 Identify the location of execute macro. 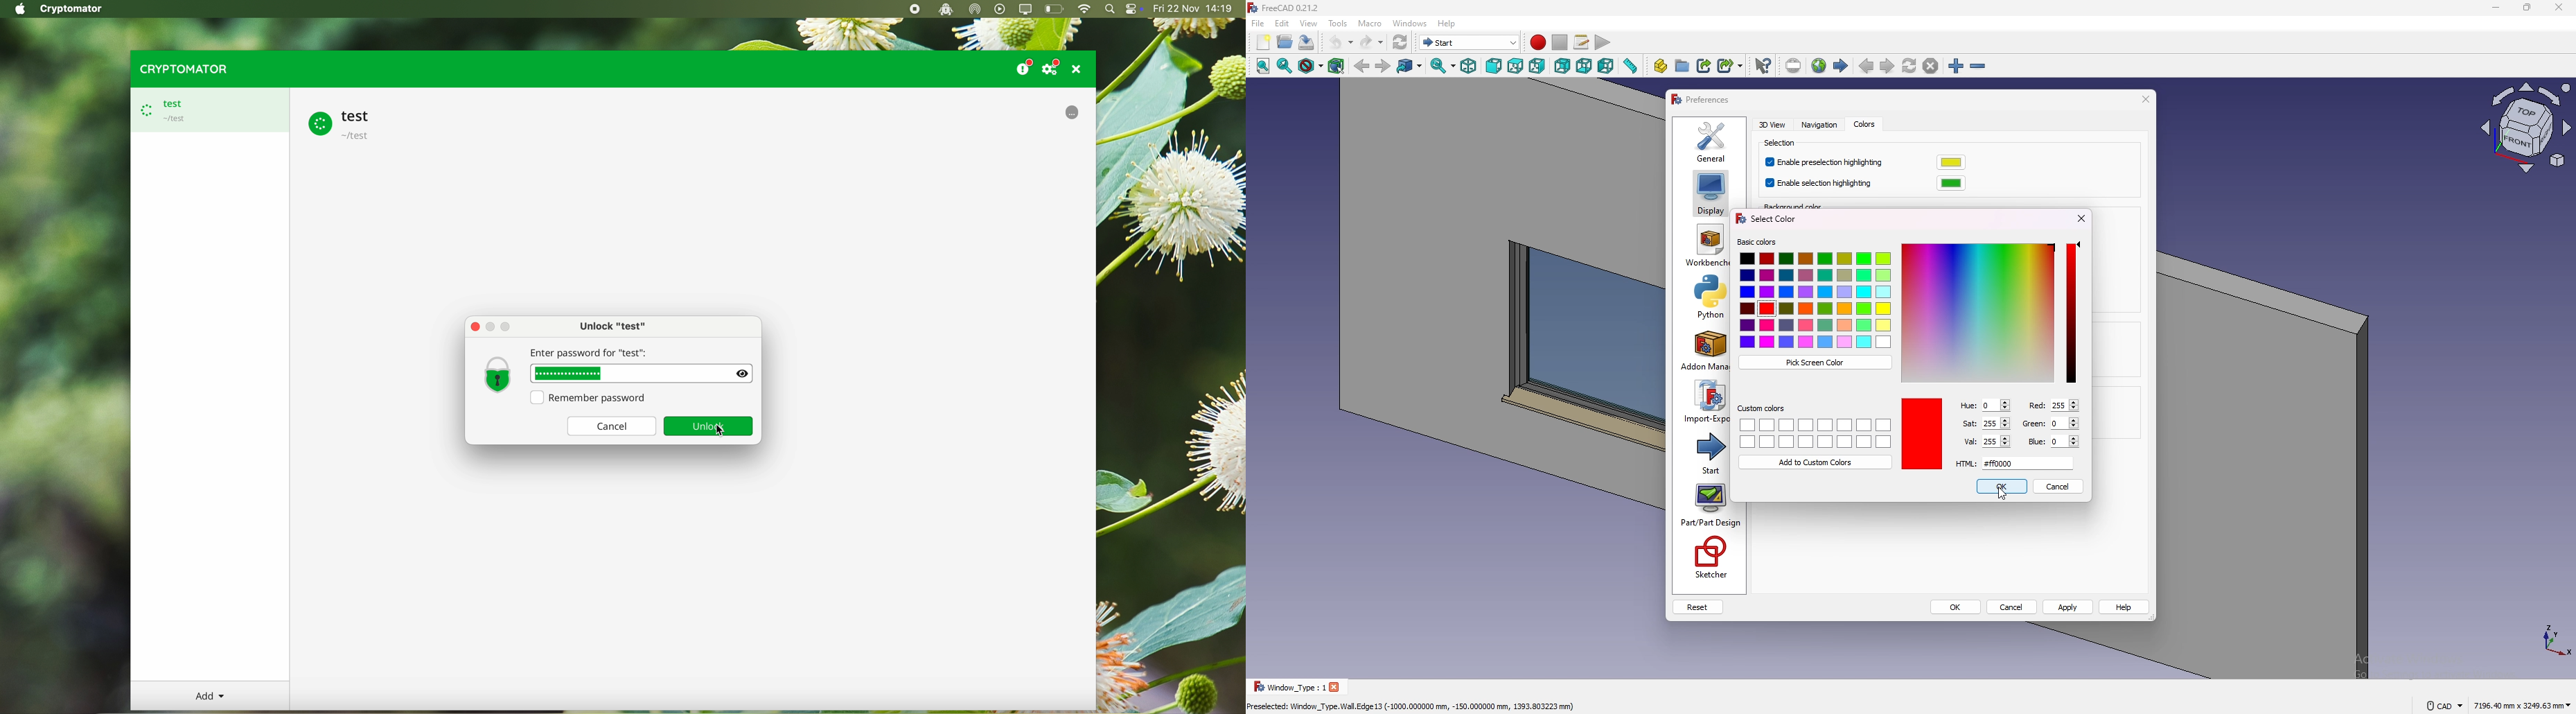
(1602, 44).